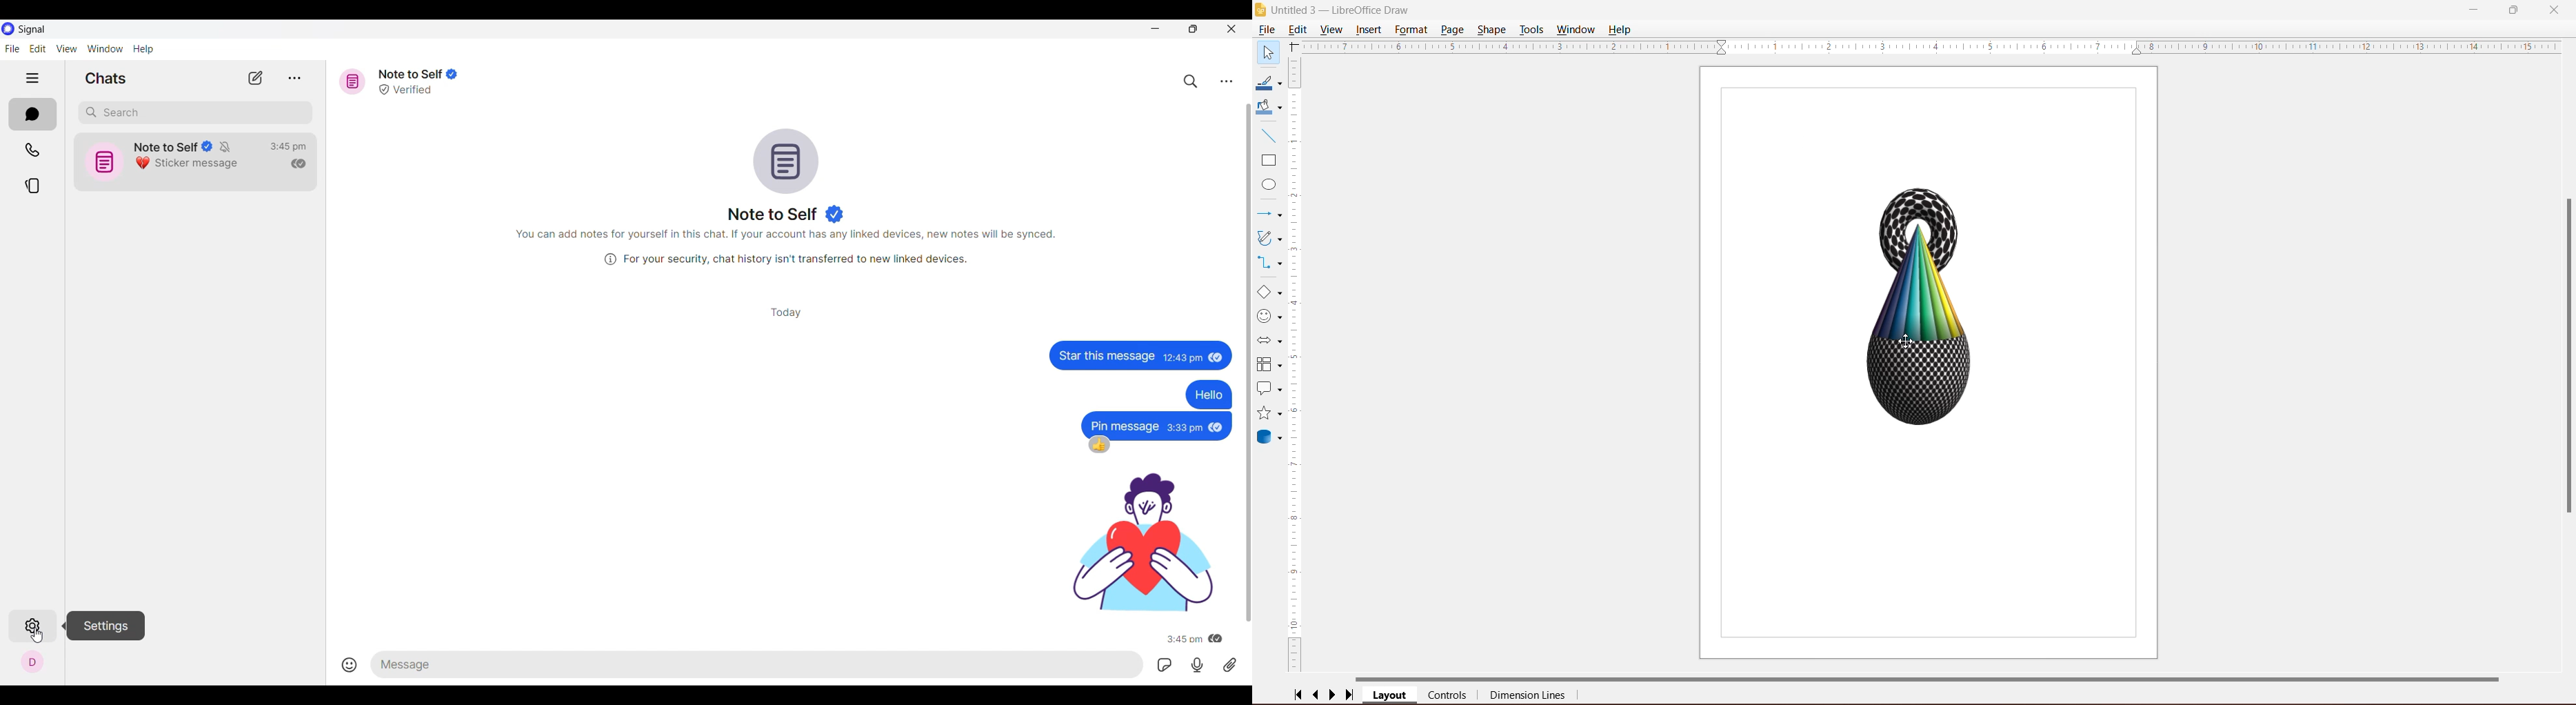 The height and width of the screenshot is (728, 2576). What do you see at coordinates (1269, 365) in the screenshot?
I see `Flowchart` at bounding box center [1269, 365].